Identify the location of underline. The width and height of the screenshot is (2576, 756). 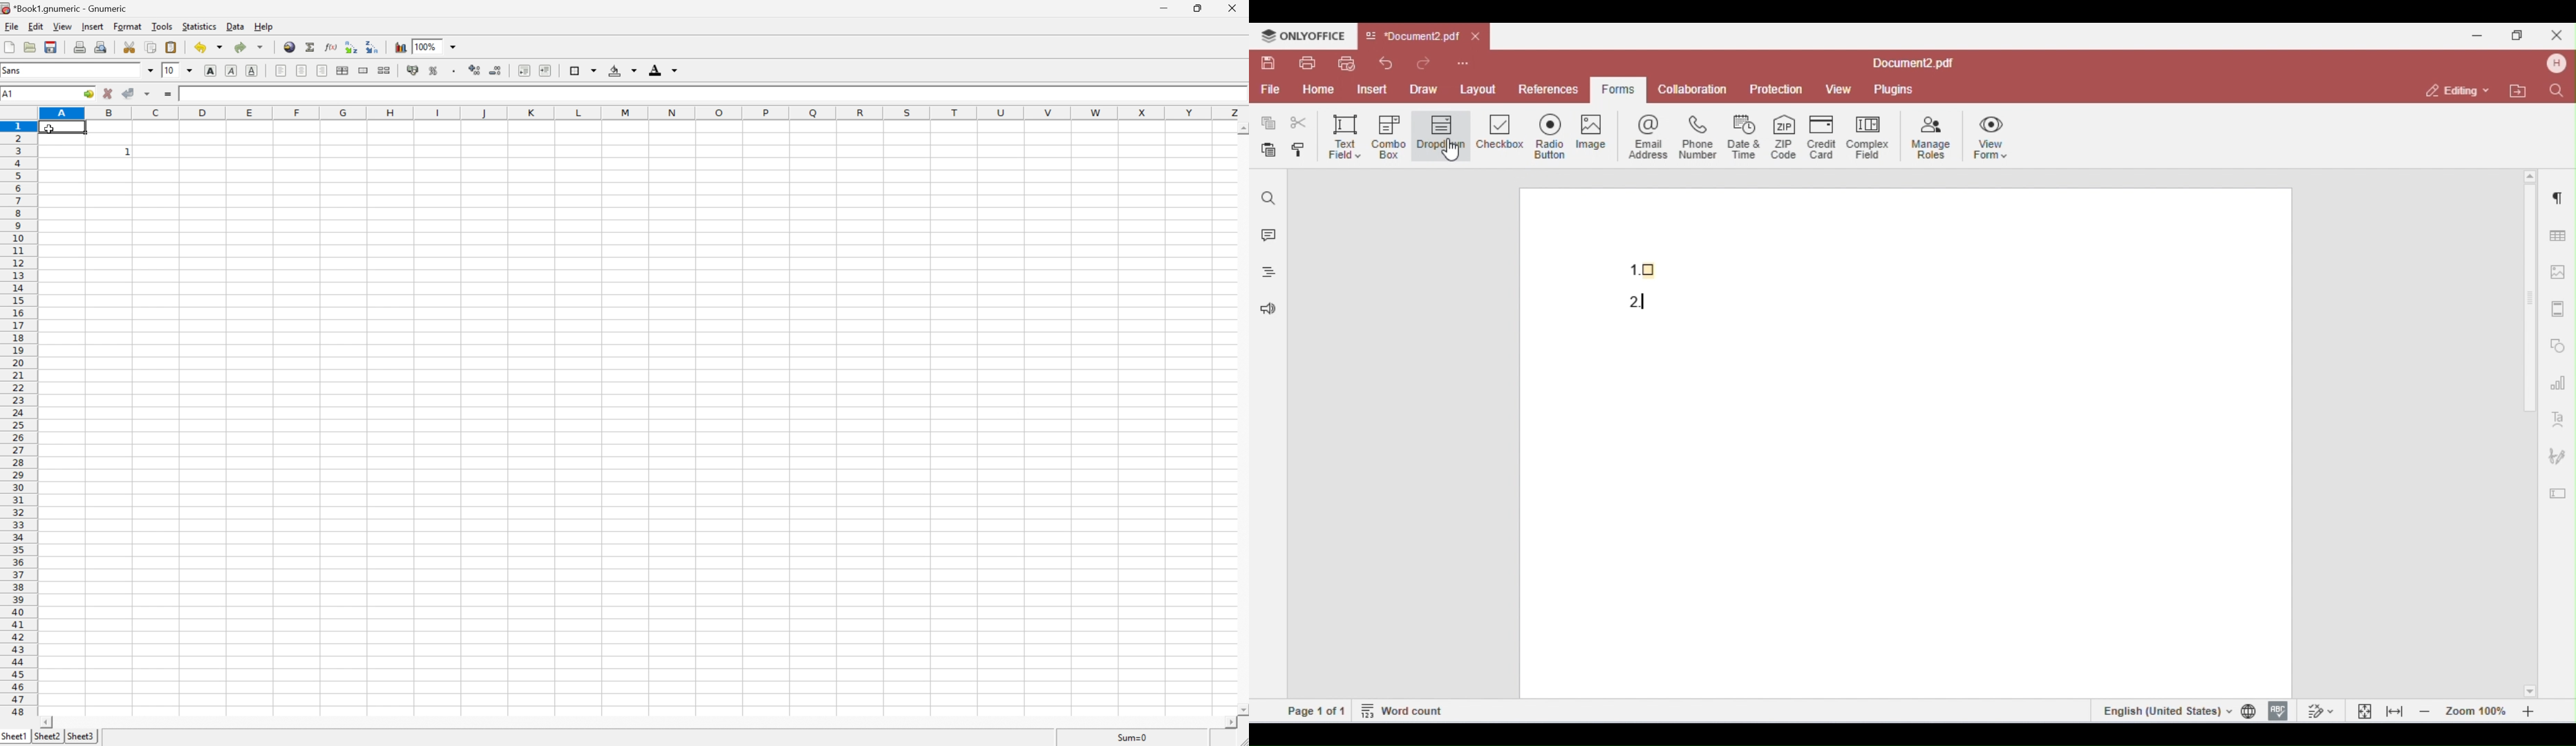
(253, 70).